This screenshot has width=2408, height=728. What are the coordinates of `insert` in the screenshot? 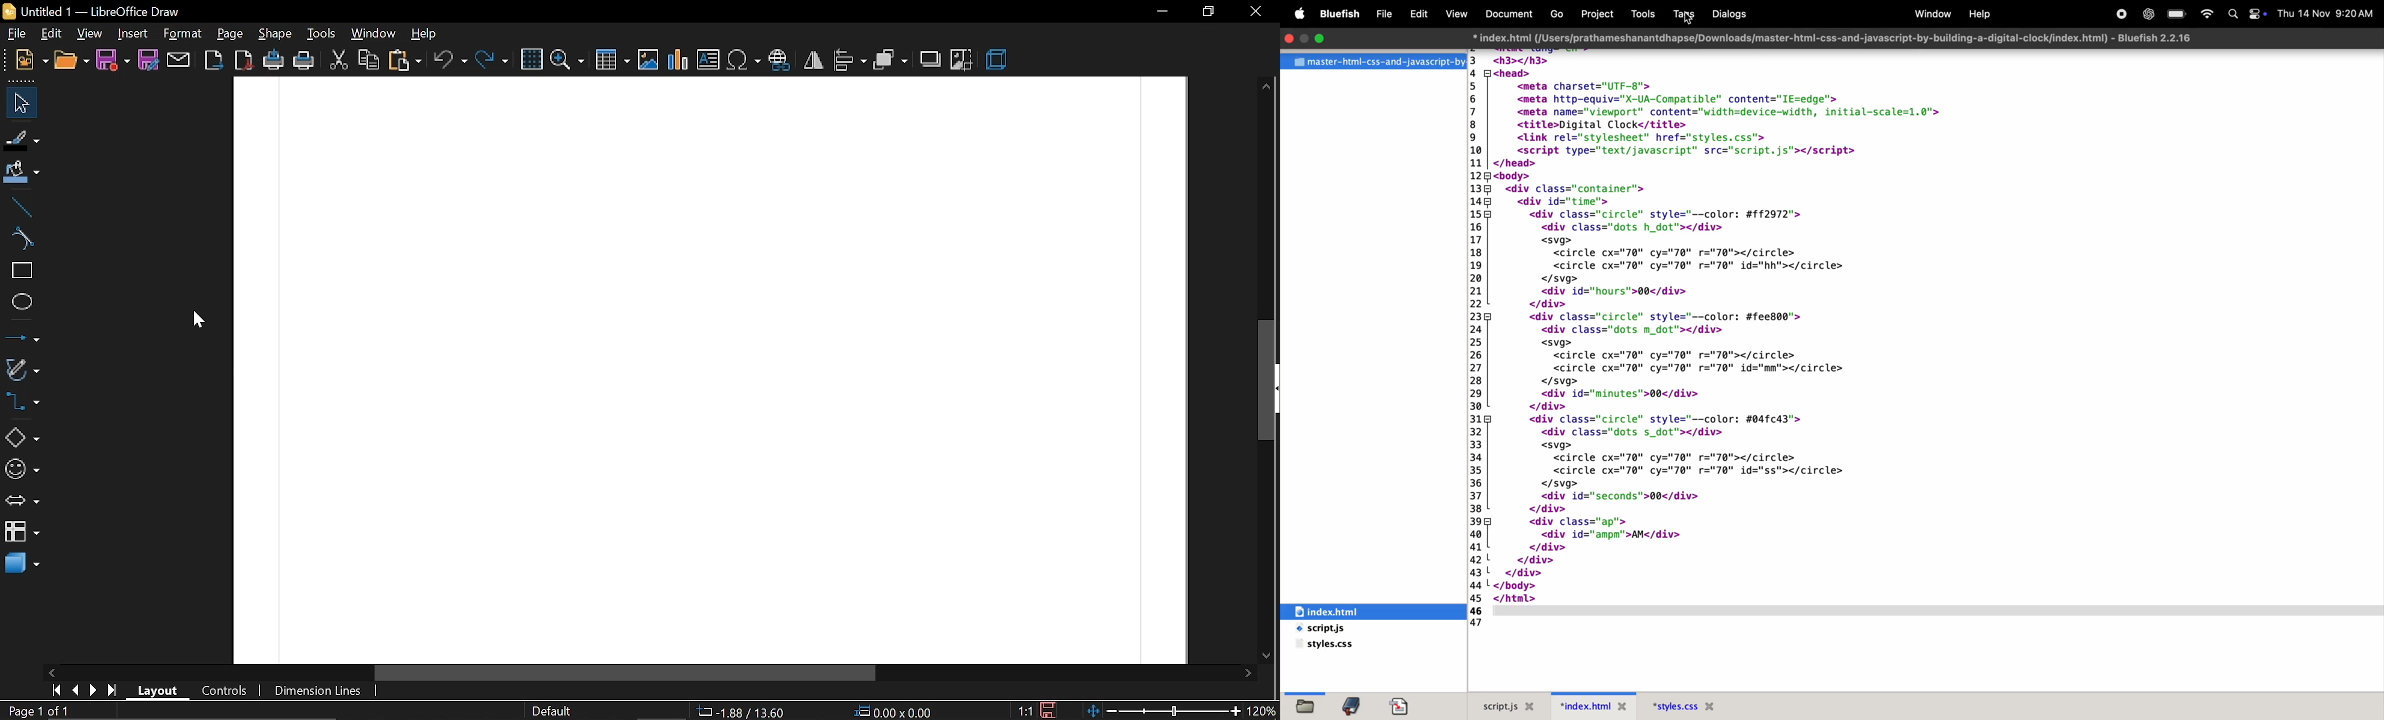 It's located at (130, 34).